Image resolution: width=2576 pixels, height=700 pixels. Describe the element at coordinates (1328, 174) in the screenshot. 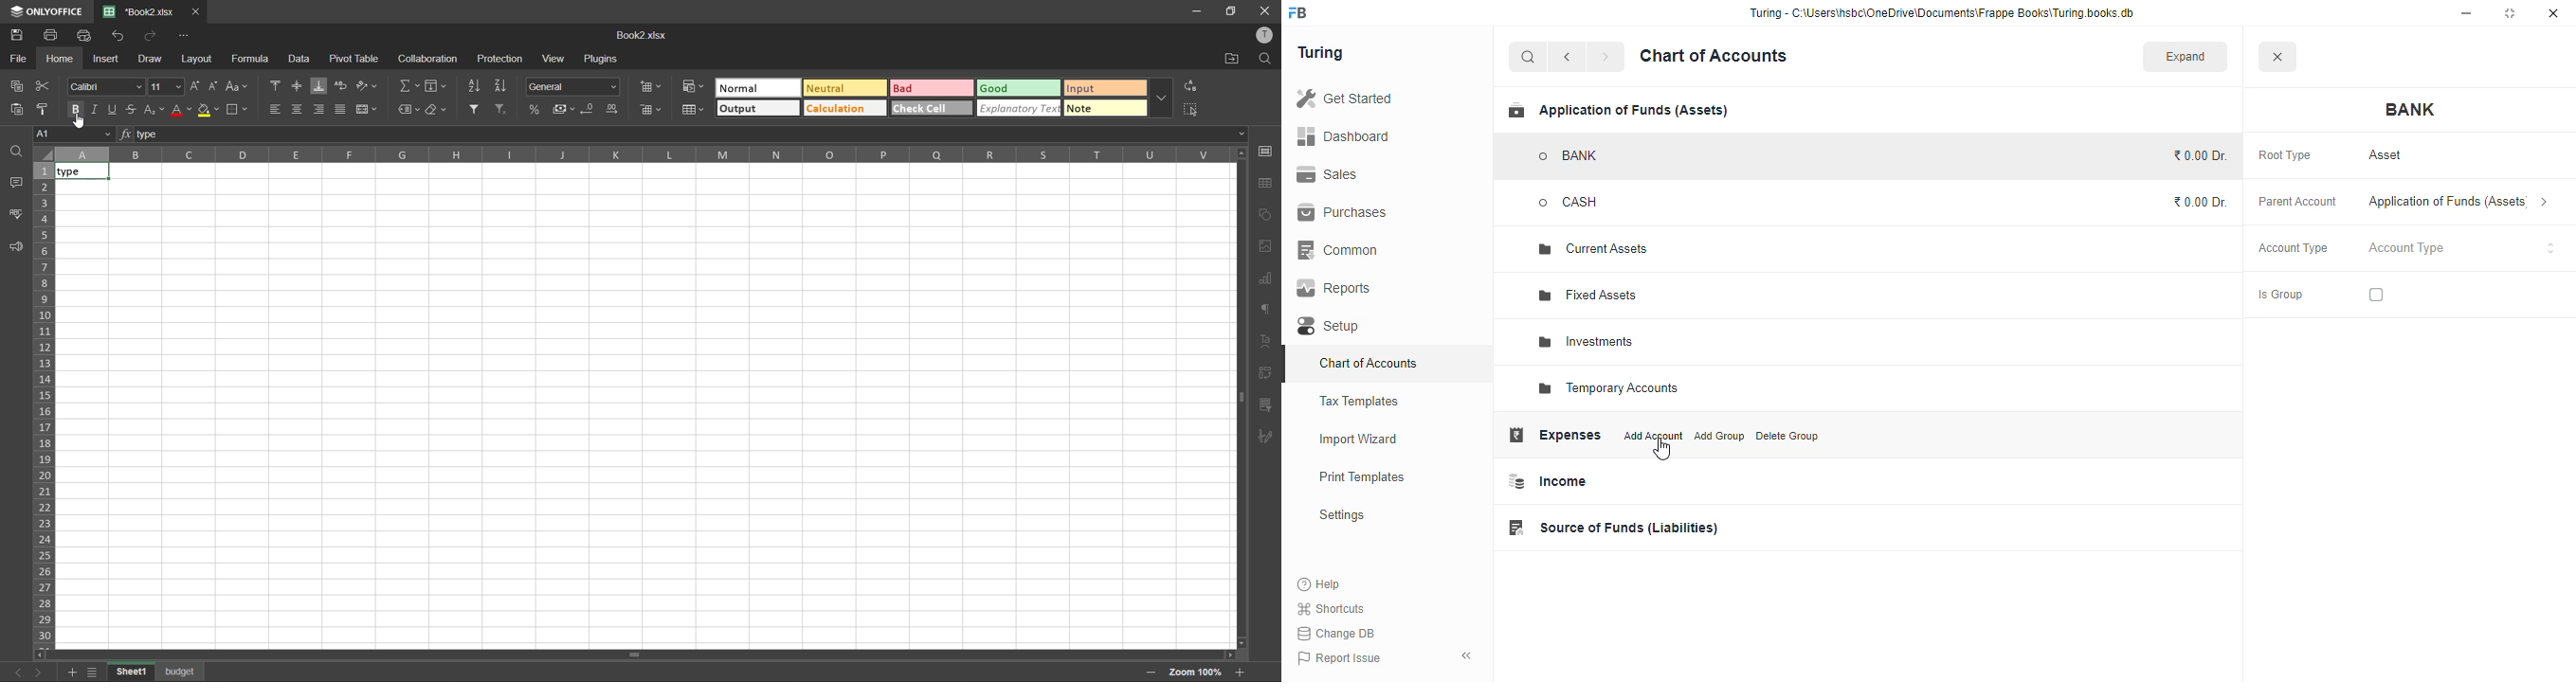

I see `sales` at that location.